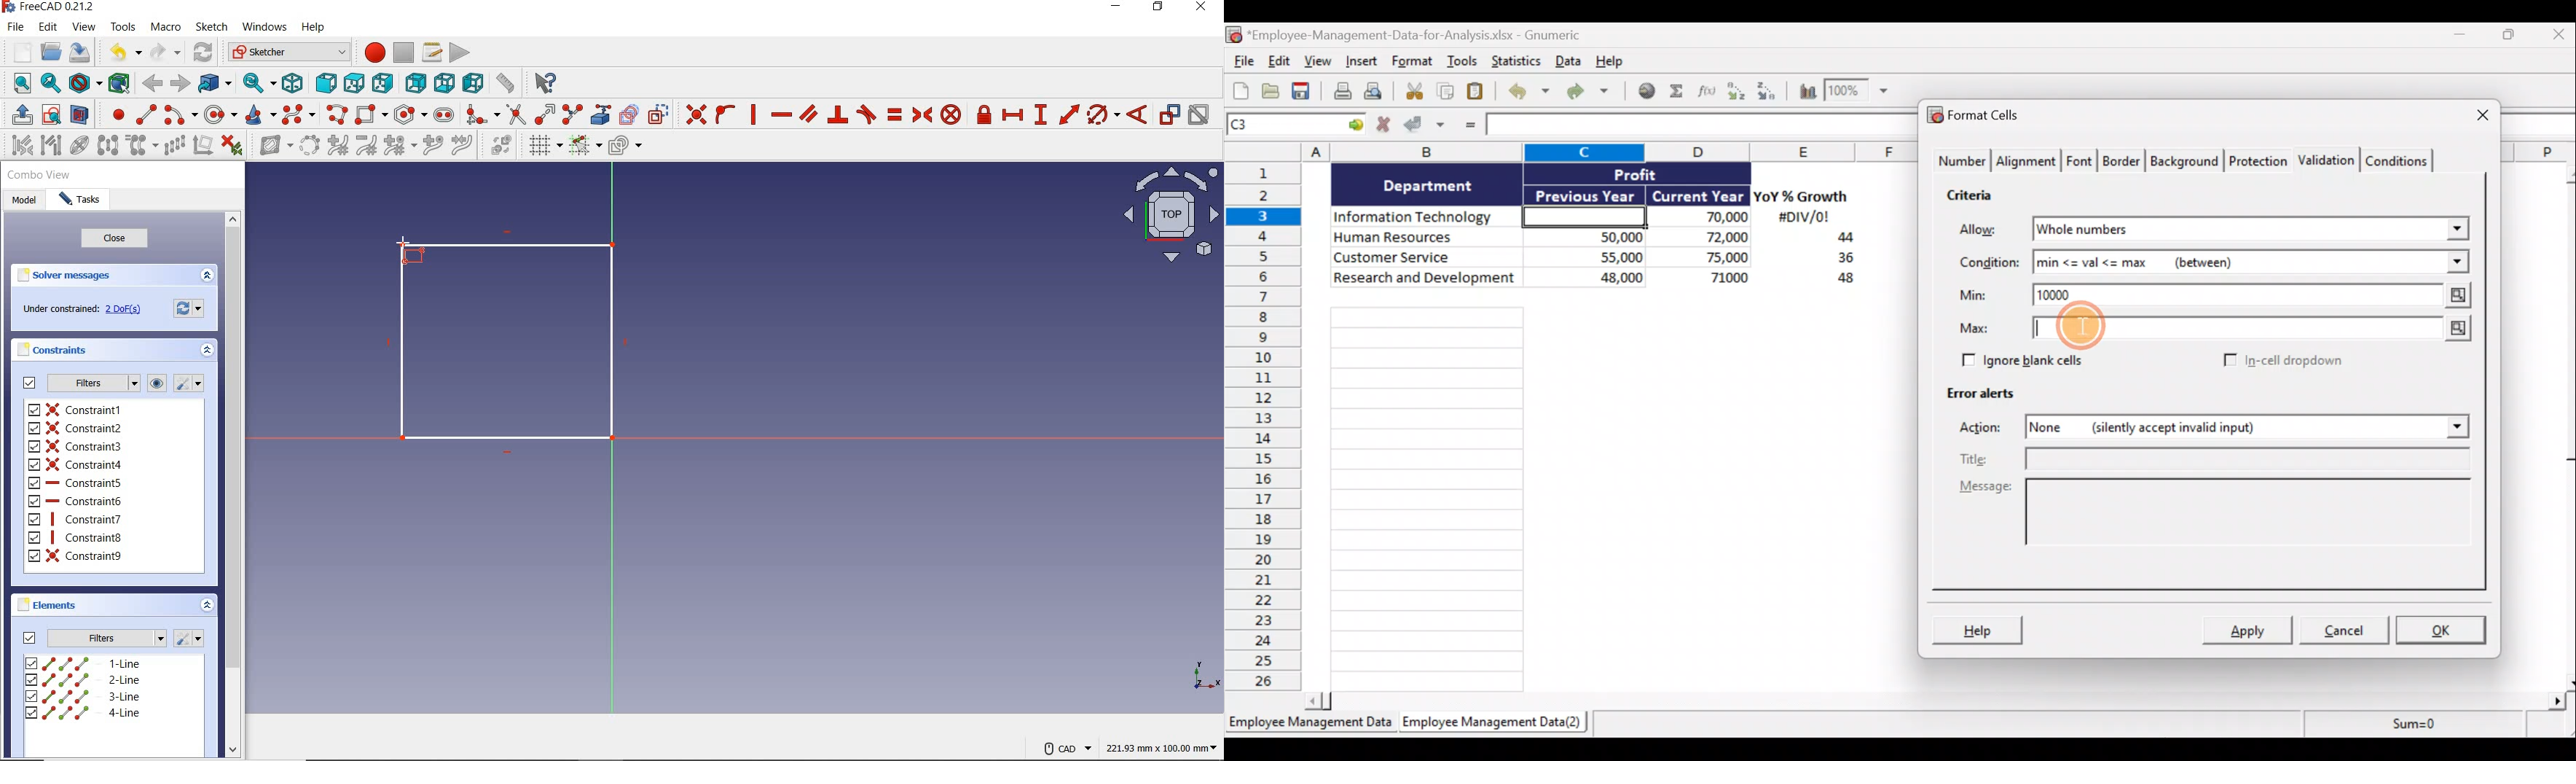 The image size is (2576, 784). I want to click on Department, so click(1428, 185).